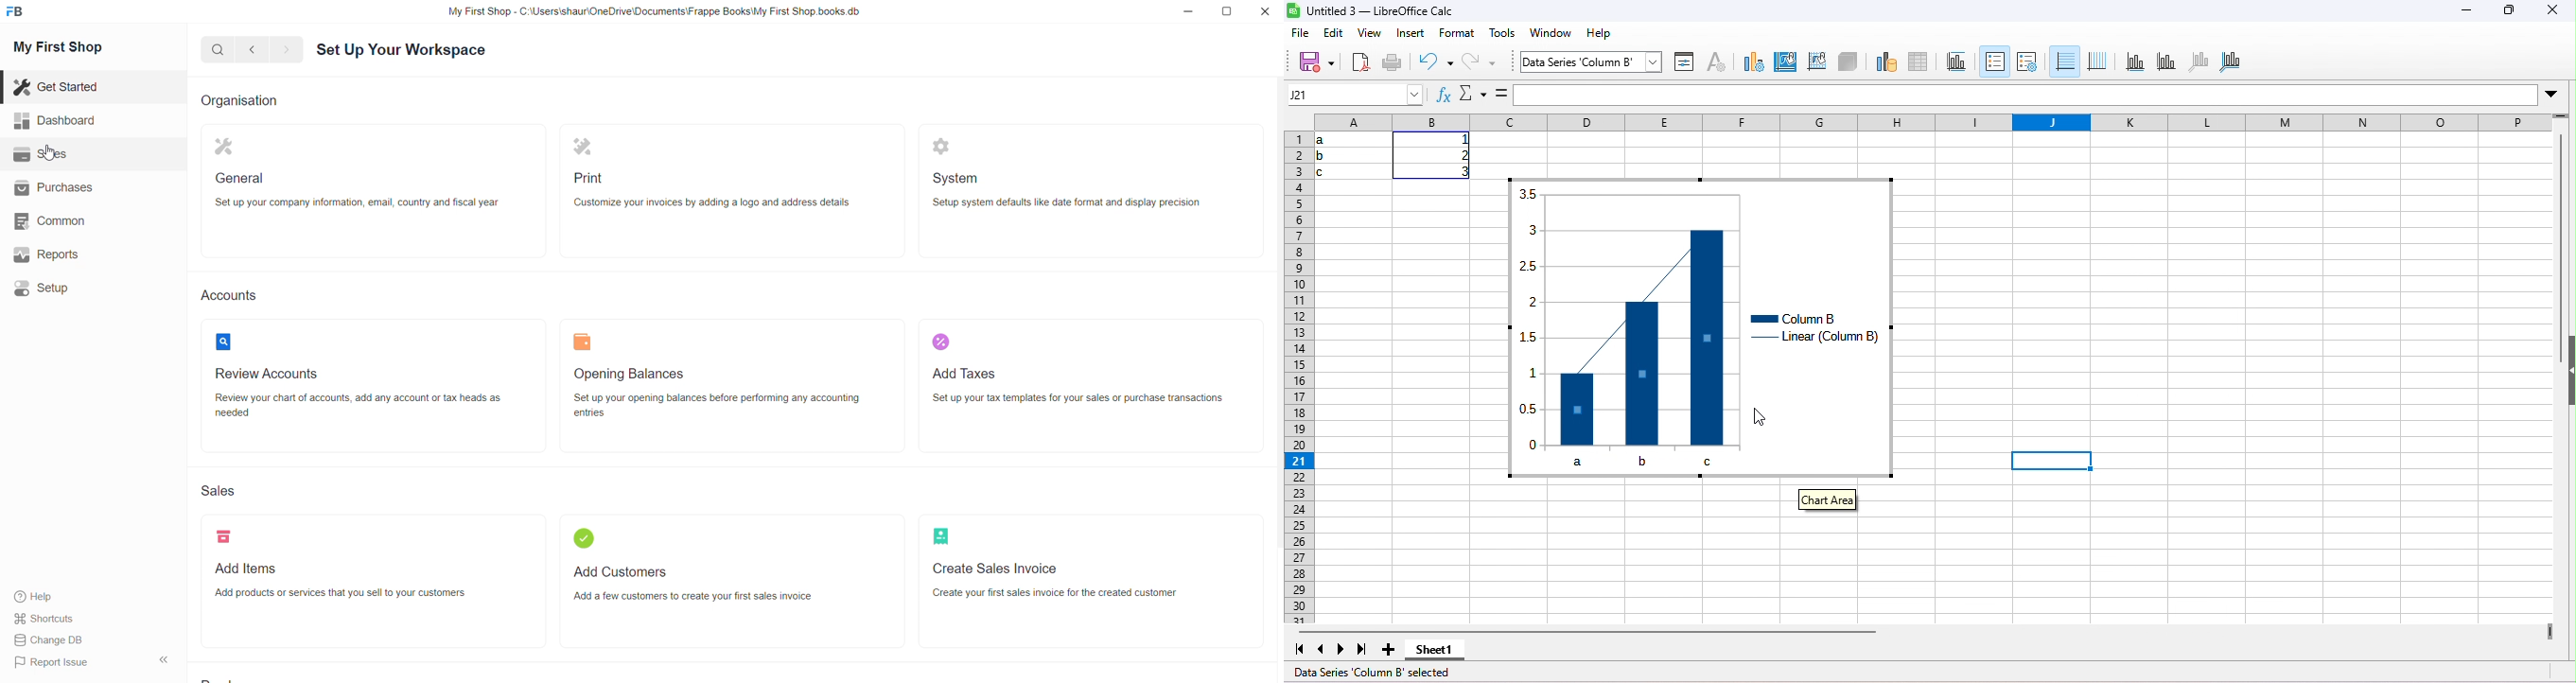 The image size is (2576, 700). What do you see at coordinates (367, 583) in the screenshot?
I see `Add Items` at bounding box center [367, 583].